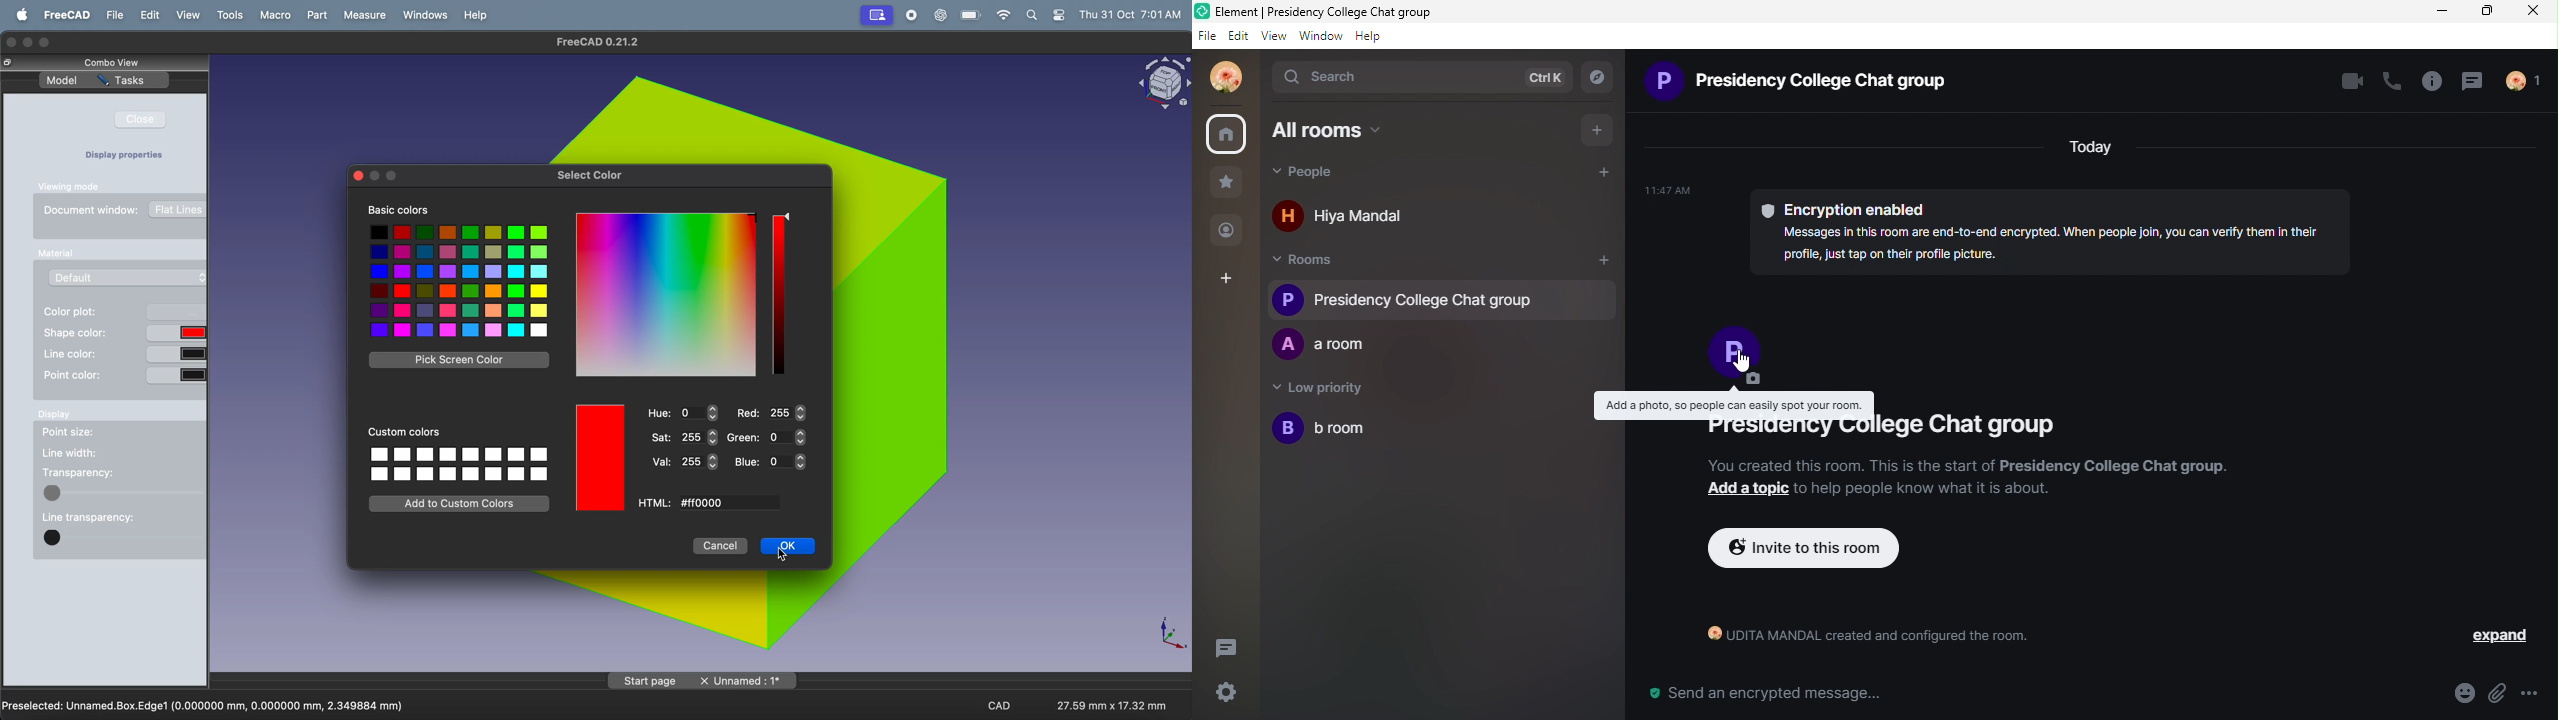 This screenshot has width=2576, height=728. Describe the element at coordinates (125, 313) in the screenshot. I see `color plot` at that location.